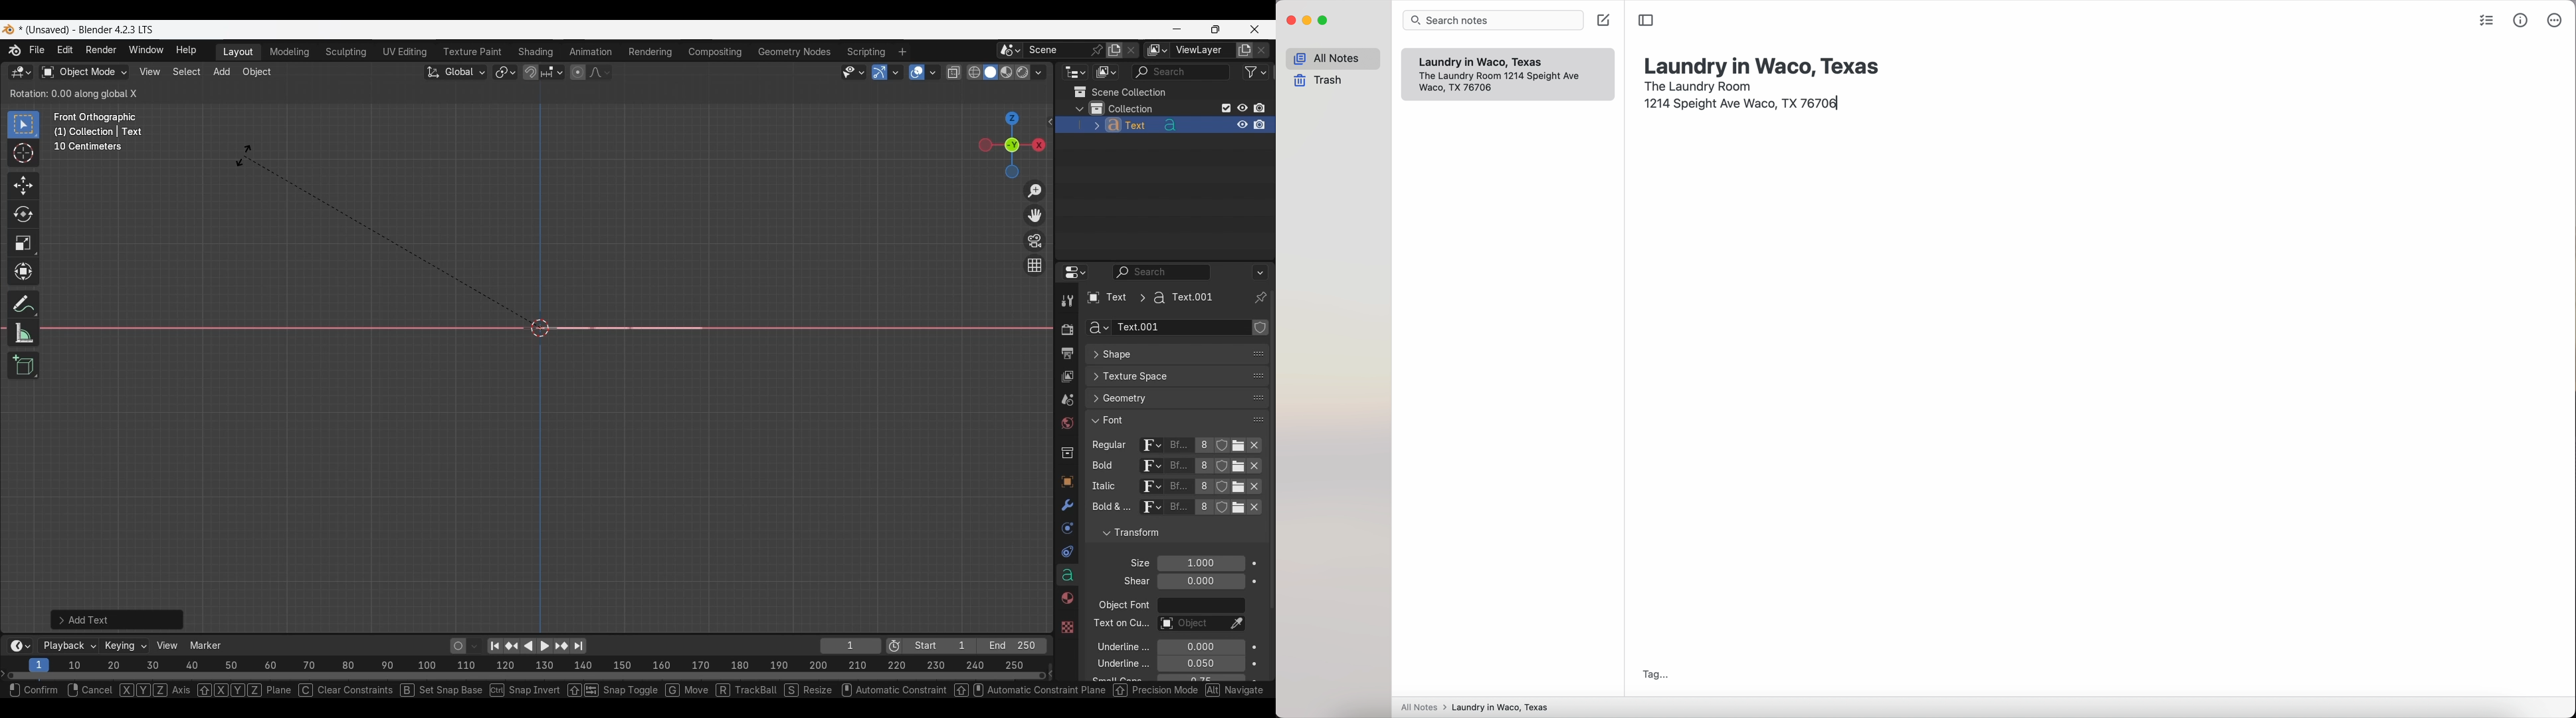 The image size is (2576, 728). I want to click on maximize app, so click(1324, 20).